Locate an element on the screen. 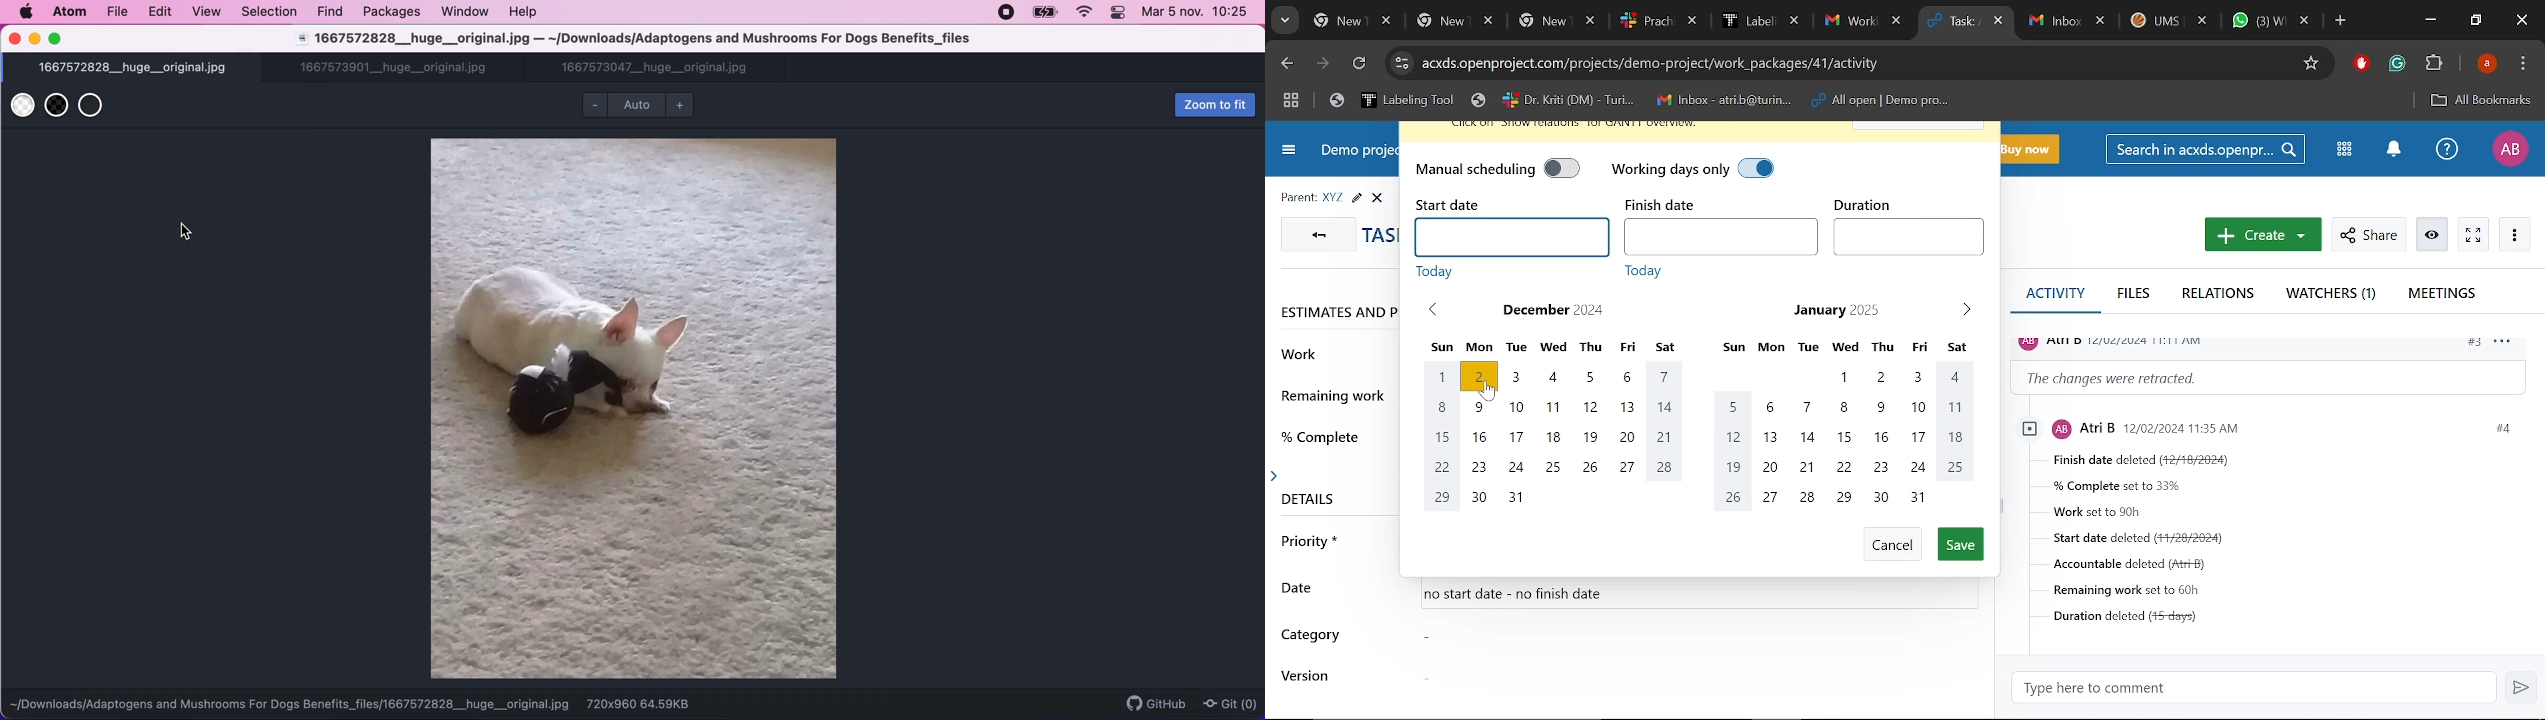  use back transparent background is located at coordinates (56, 108).